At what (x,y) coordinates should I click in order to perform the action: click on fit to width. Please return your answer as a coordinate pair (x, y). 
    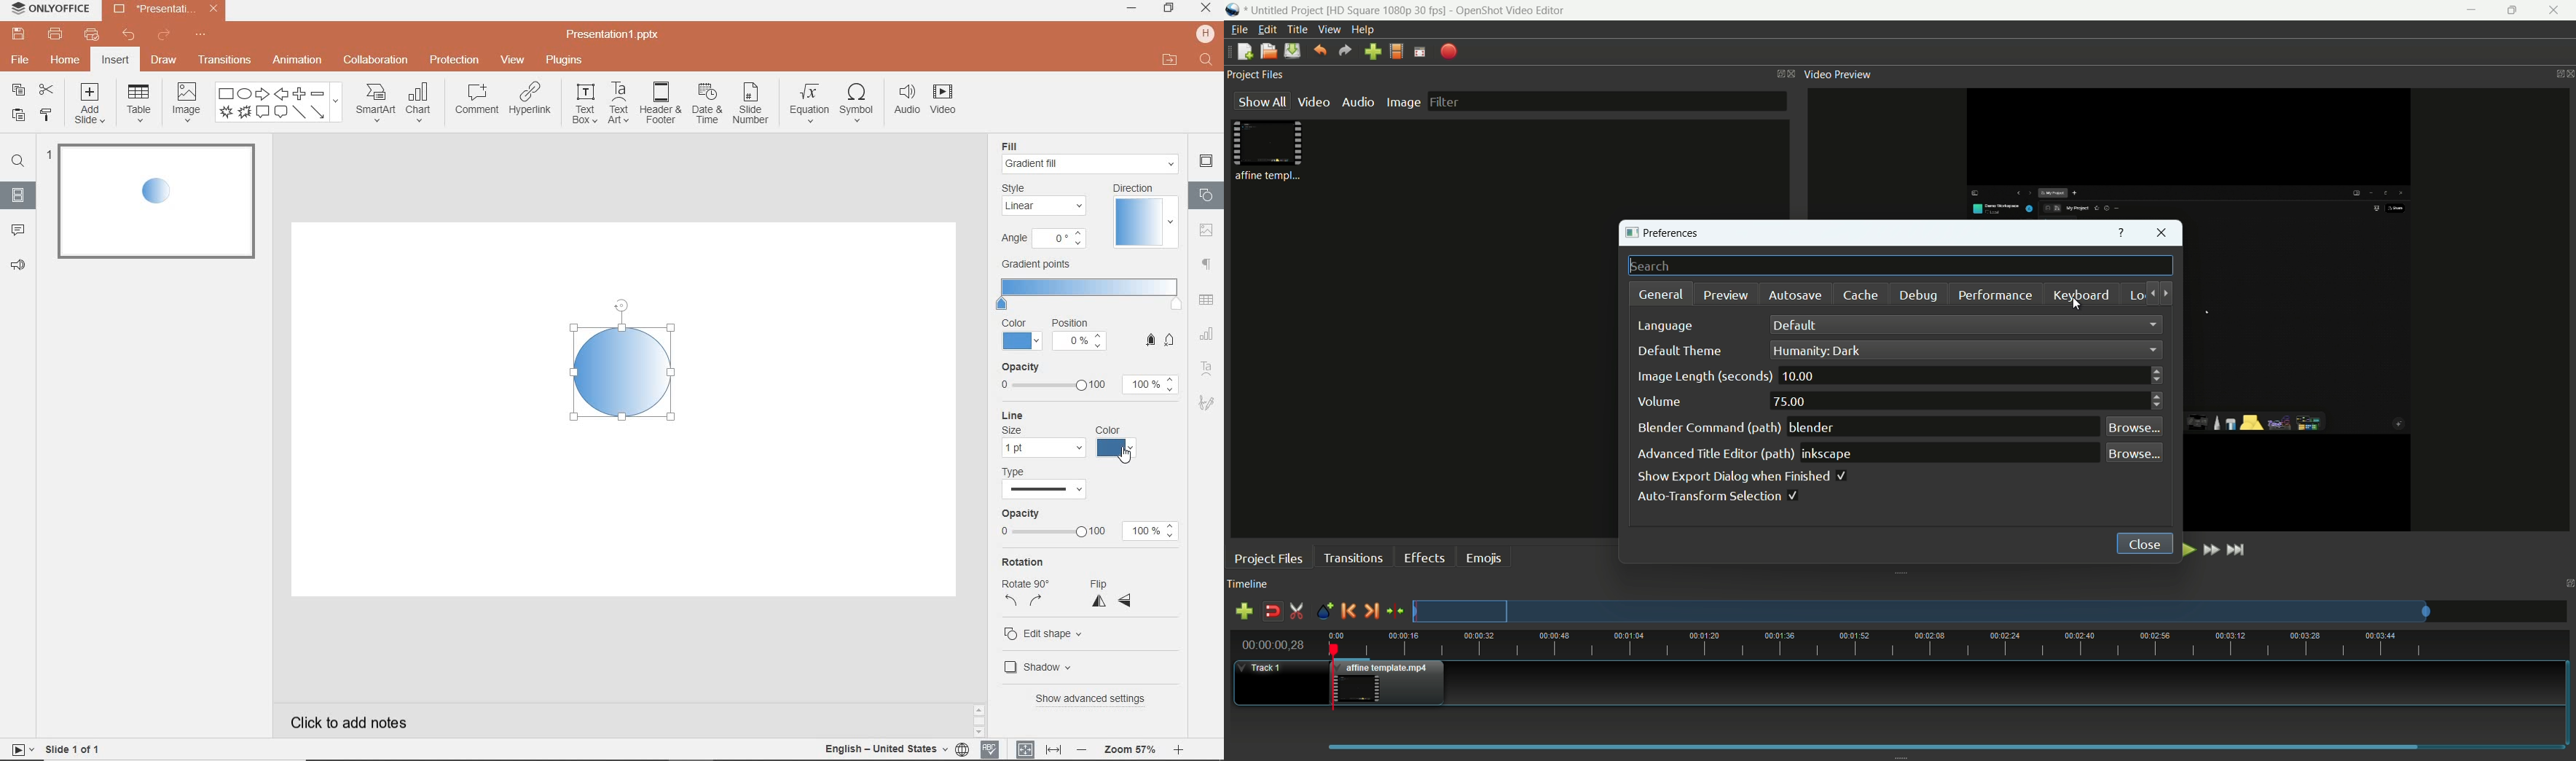
    Looking at the image, I should click on (1053, 747).